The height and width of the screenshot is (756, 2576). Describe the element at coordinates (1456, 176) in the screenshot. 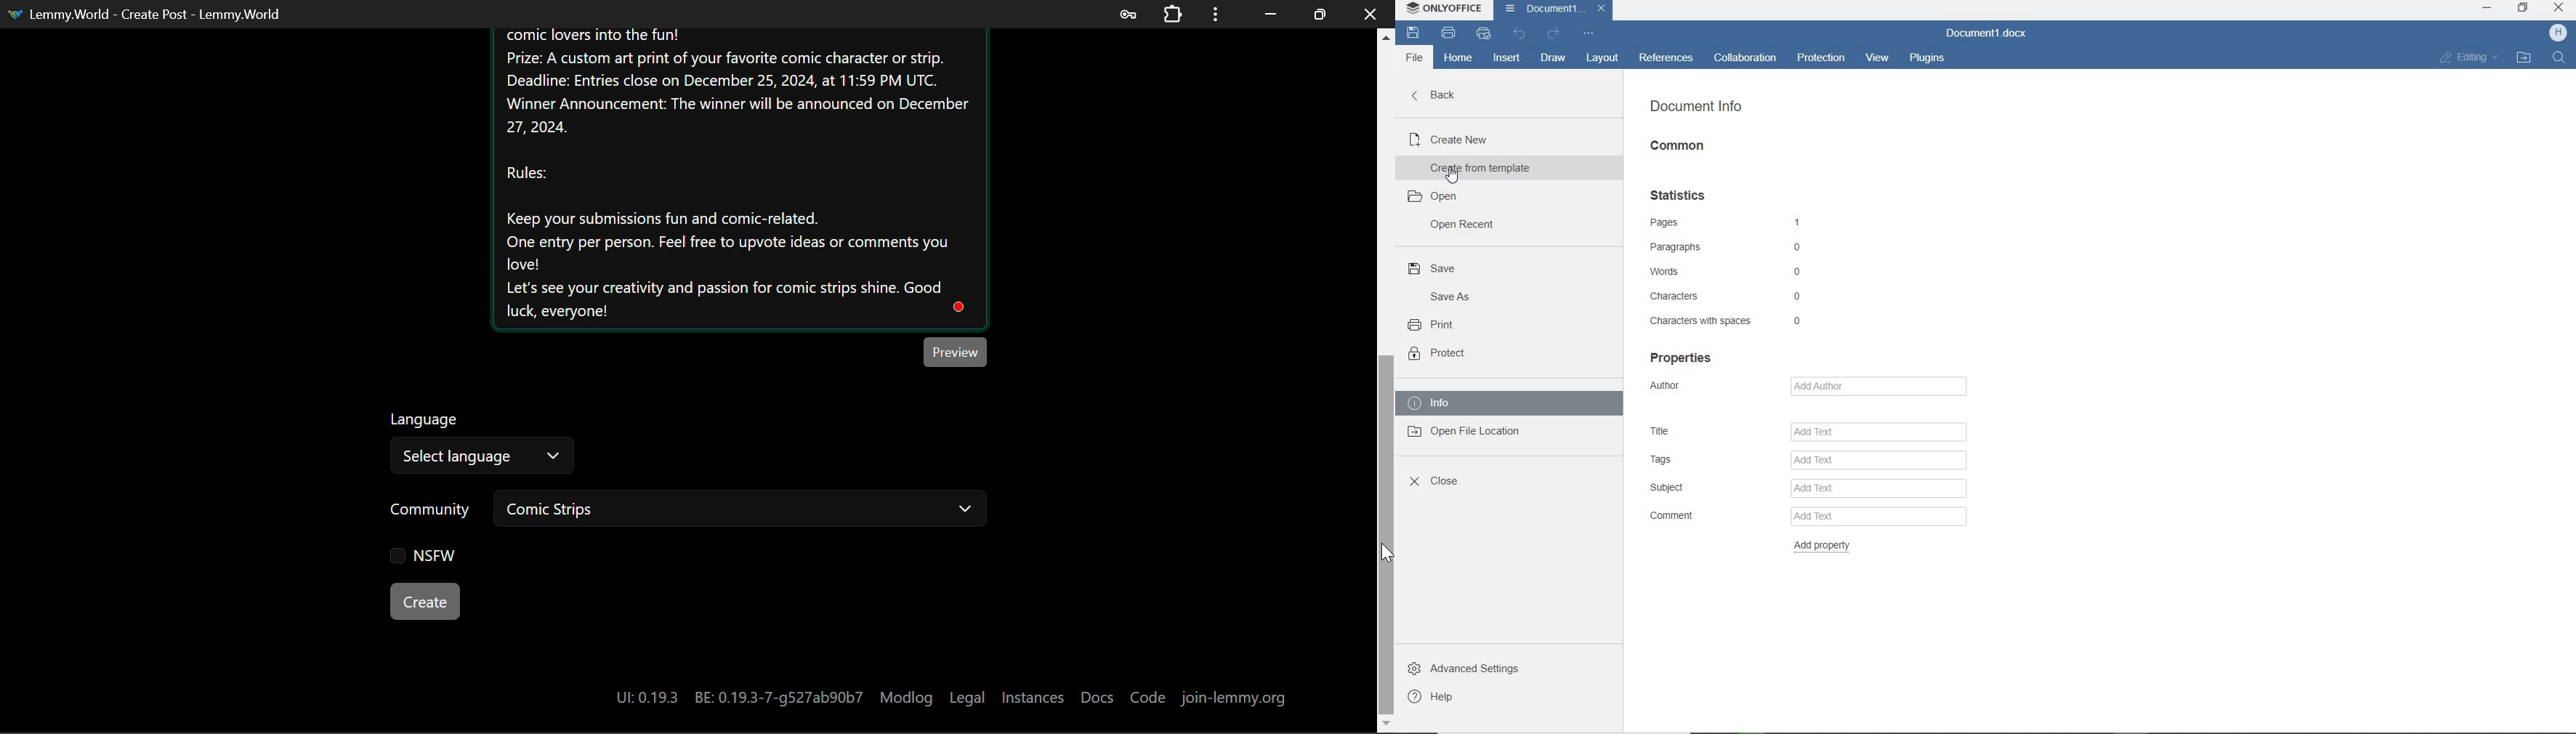

I see `cursor` at that location.